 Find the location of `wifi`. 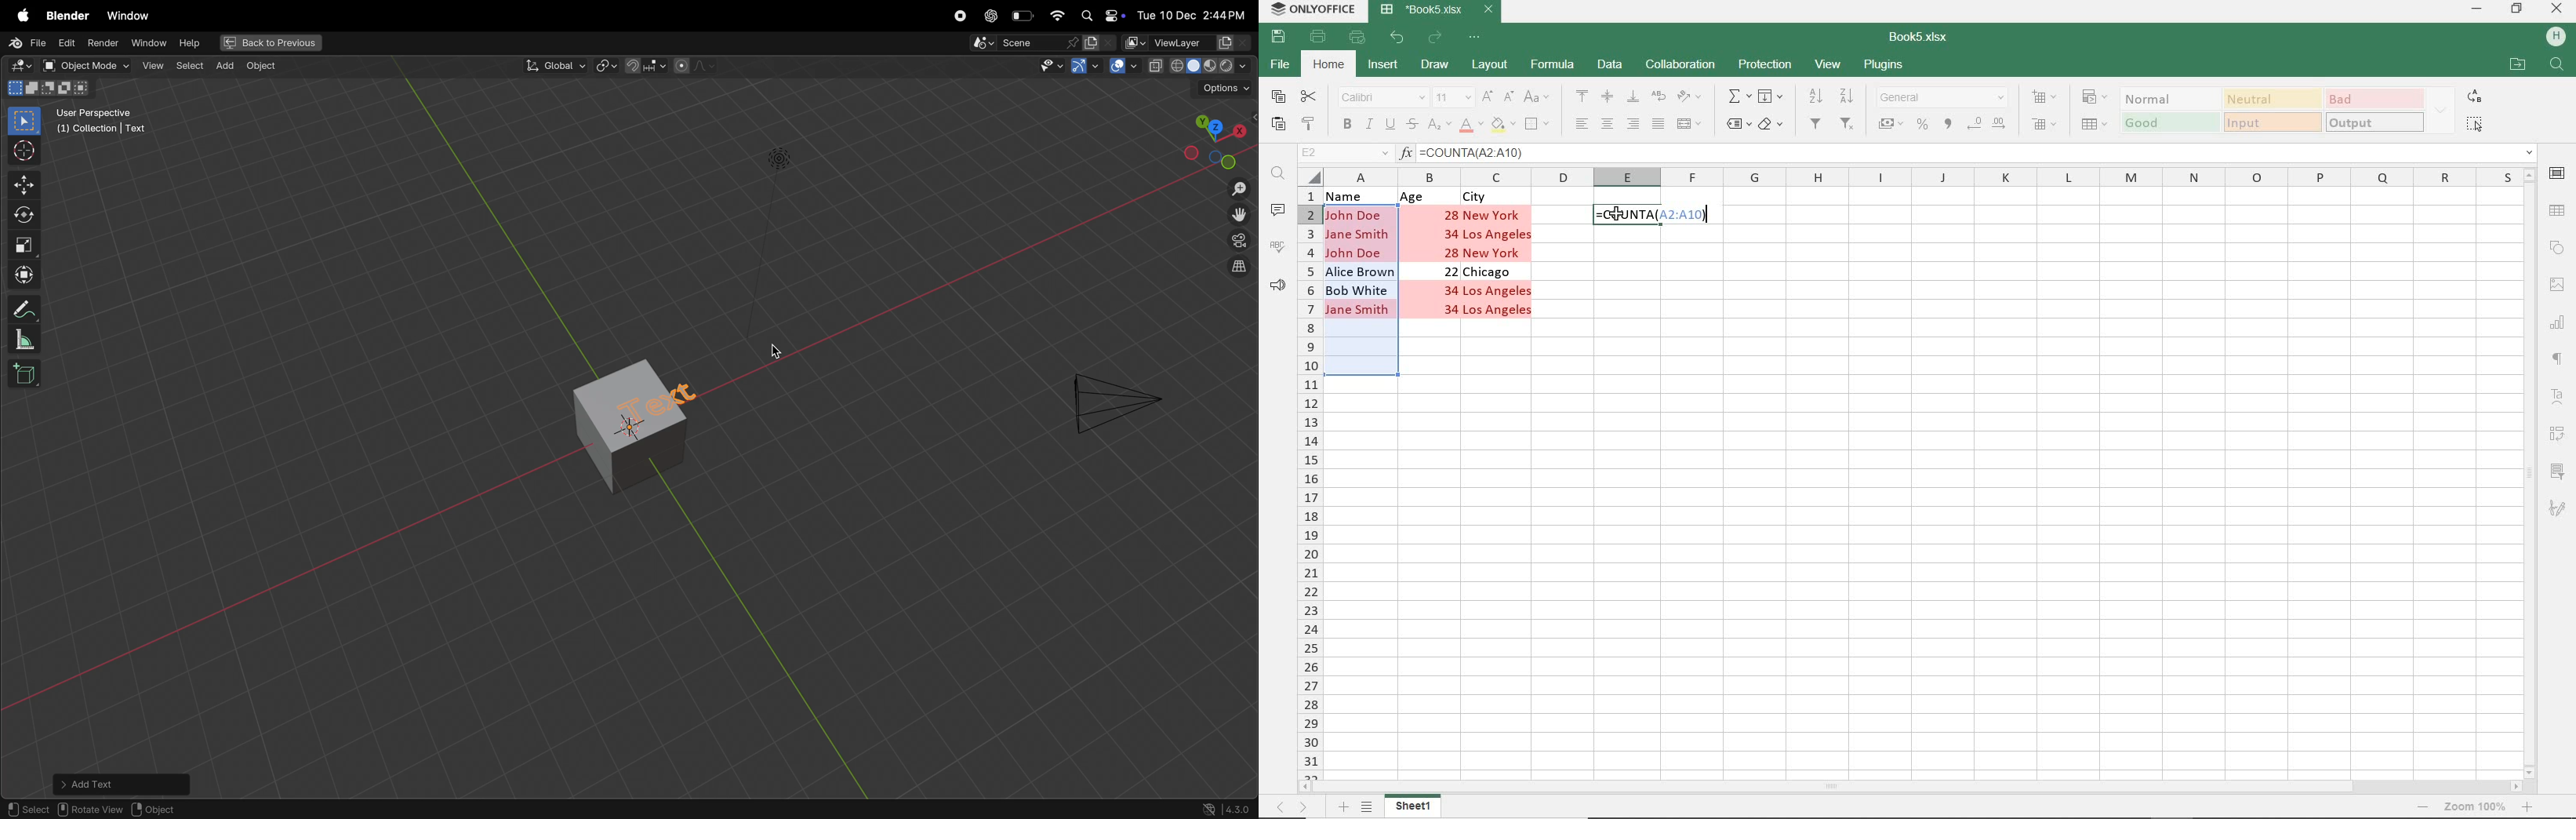

wifi is located at coordinates (1057, 15).